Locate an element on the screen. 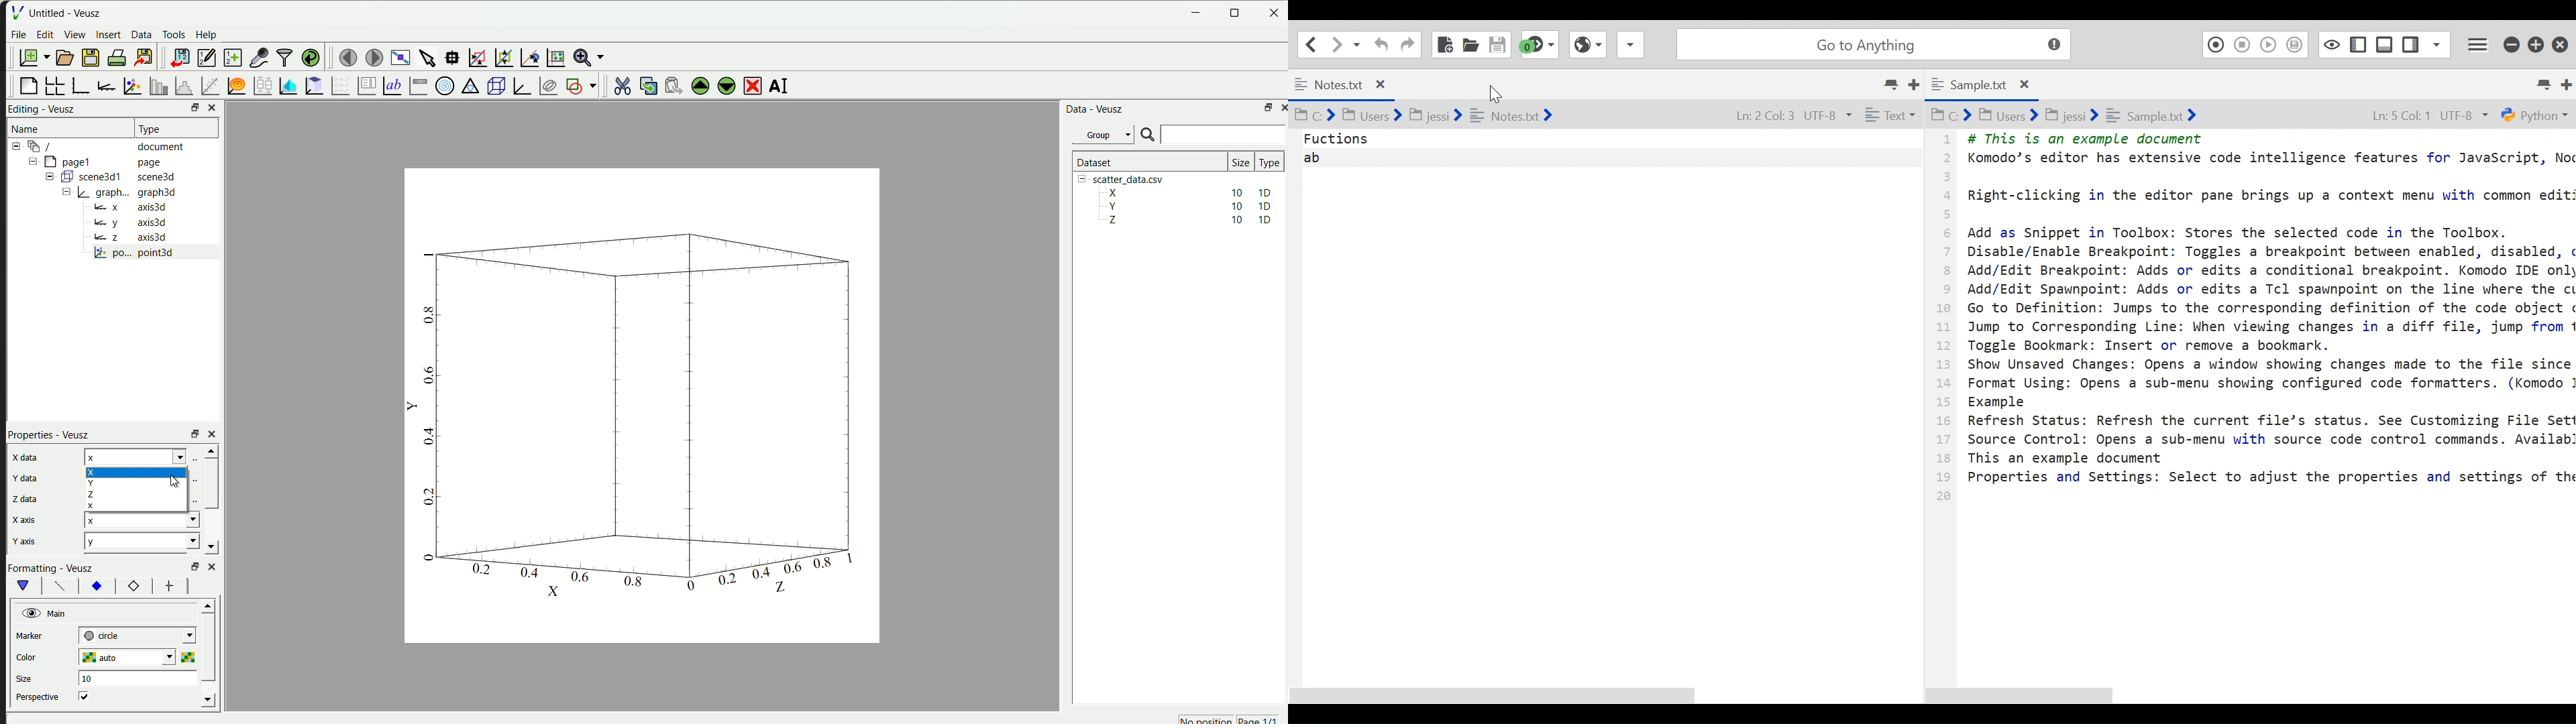 Image resolution: width=2576 pixels, height=728 pixels. x data is located at coordinates (25, 457).